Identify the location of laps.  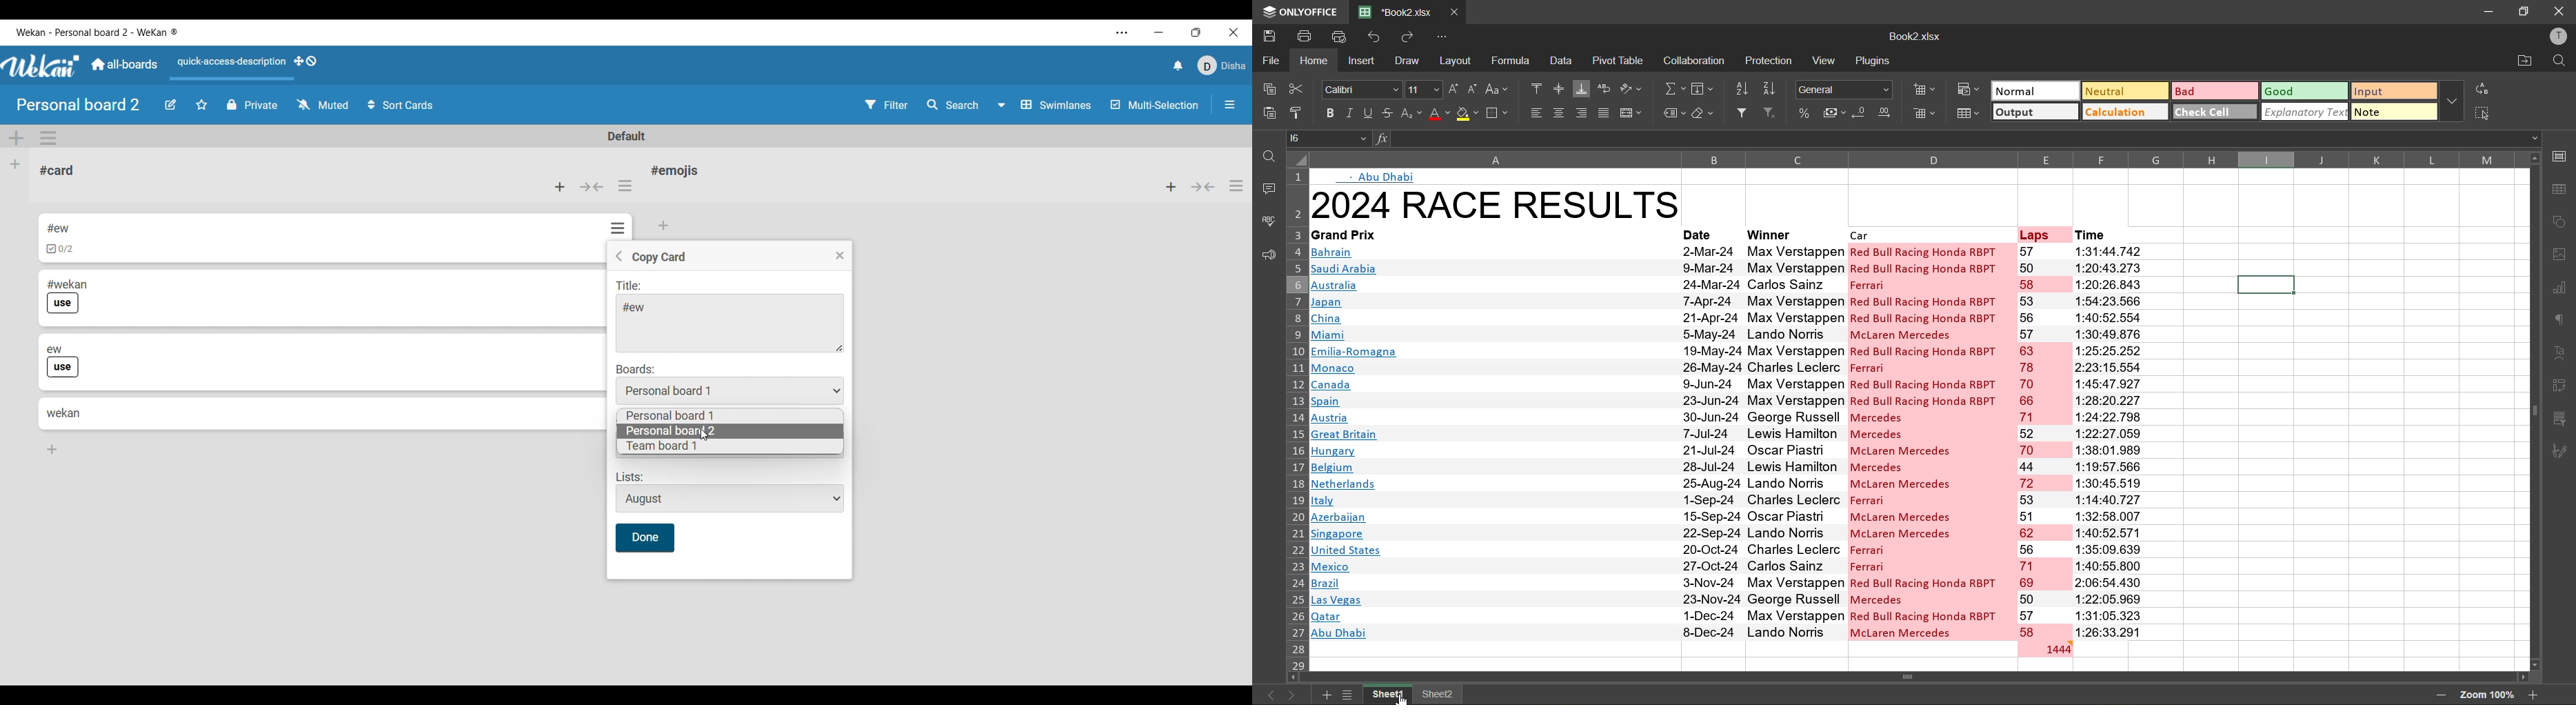
(2042, 233).